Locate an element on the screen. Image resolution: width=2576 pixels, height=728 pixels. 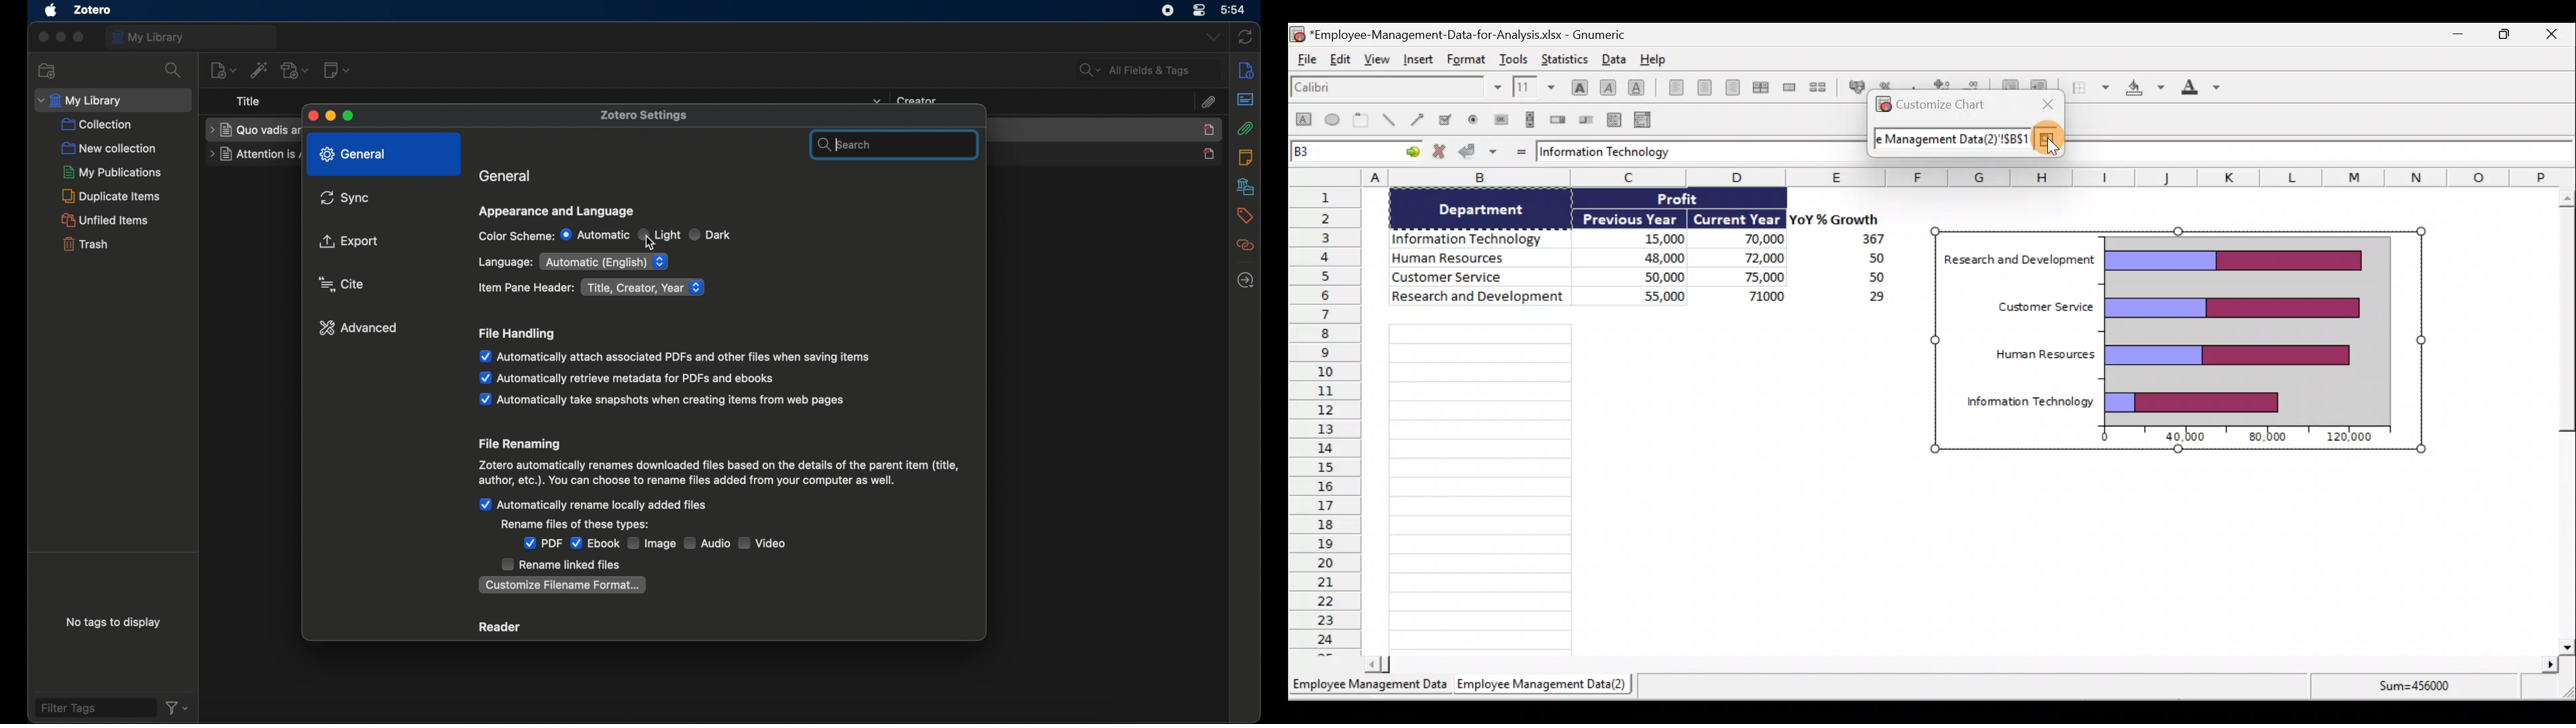
75,000 is located at coordinates (1752, 278).